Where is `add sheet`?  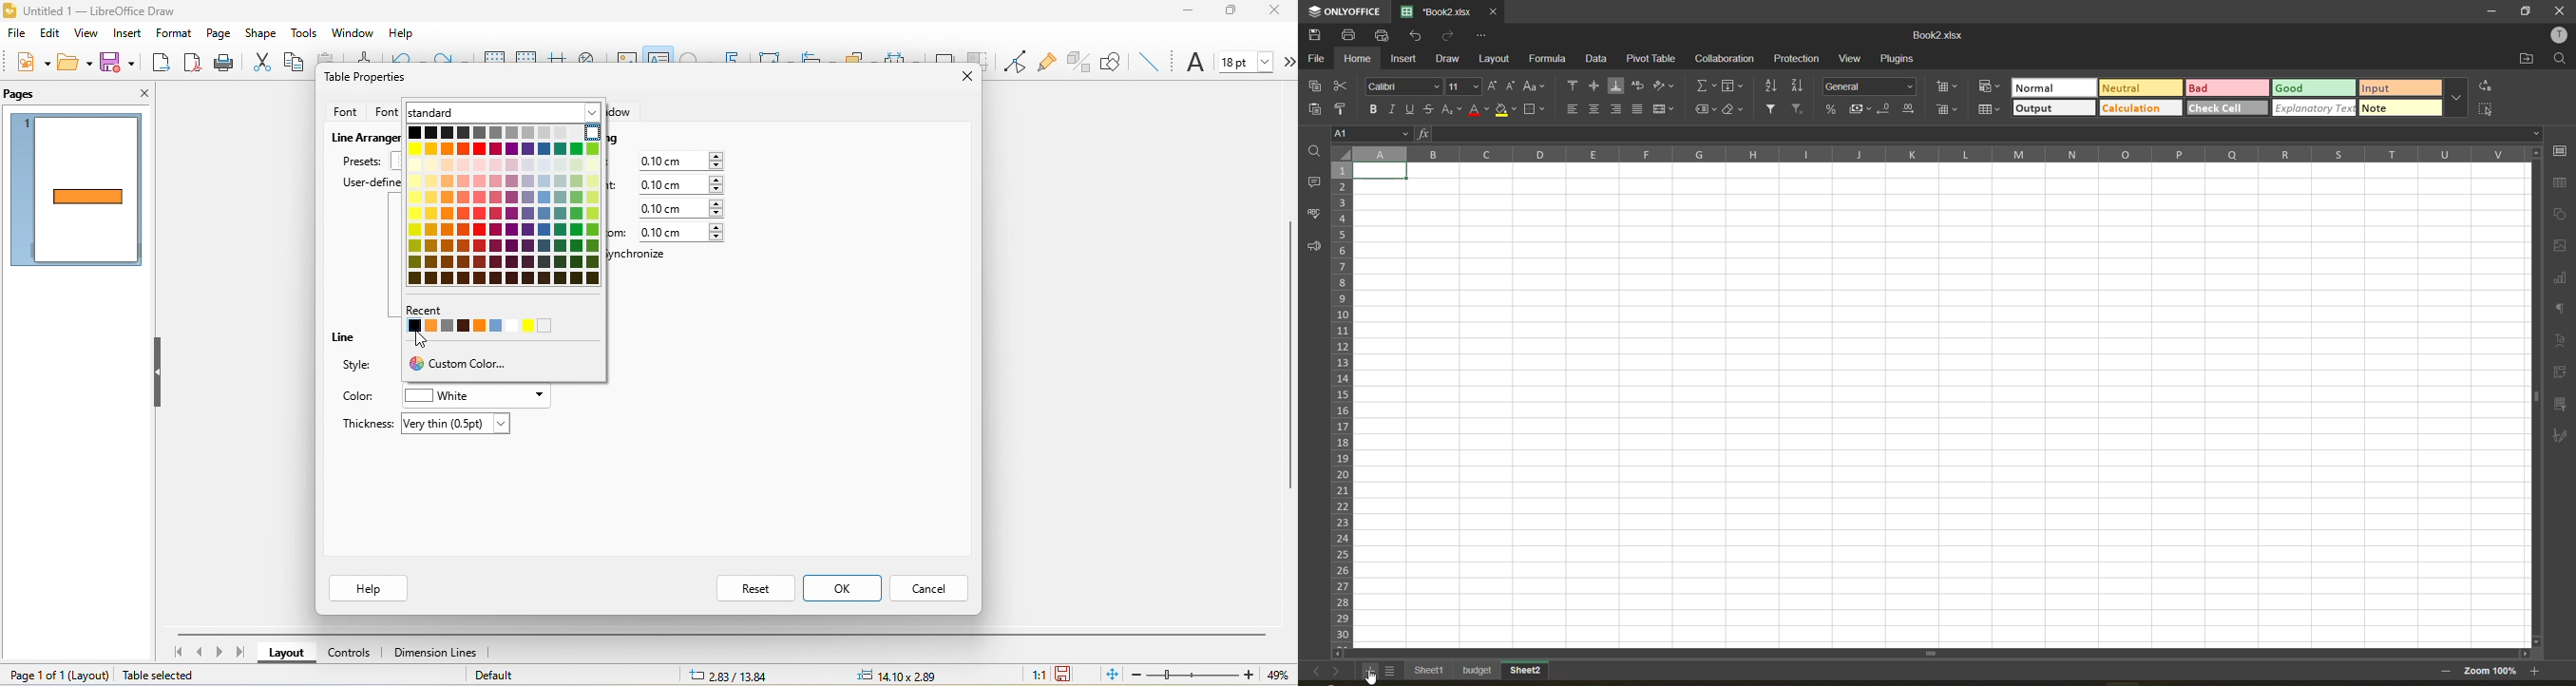
add sheet is located at coordinates (1367, 672).